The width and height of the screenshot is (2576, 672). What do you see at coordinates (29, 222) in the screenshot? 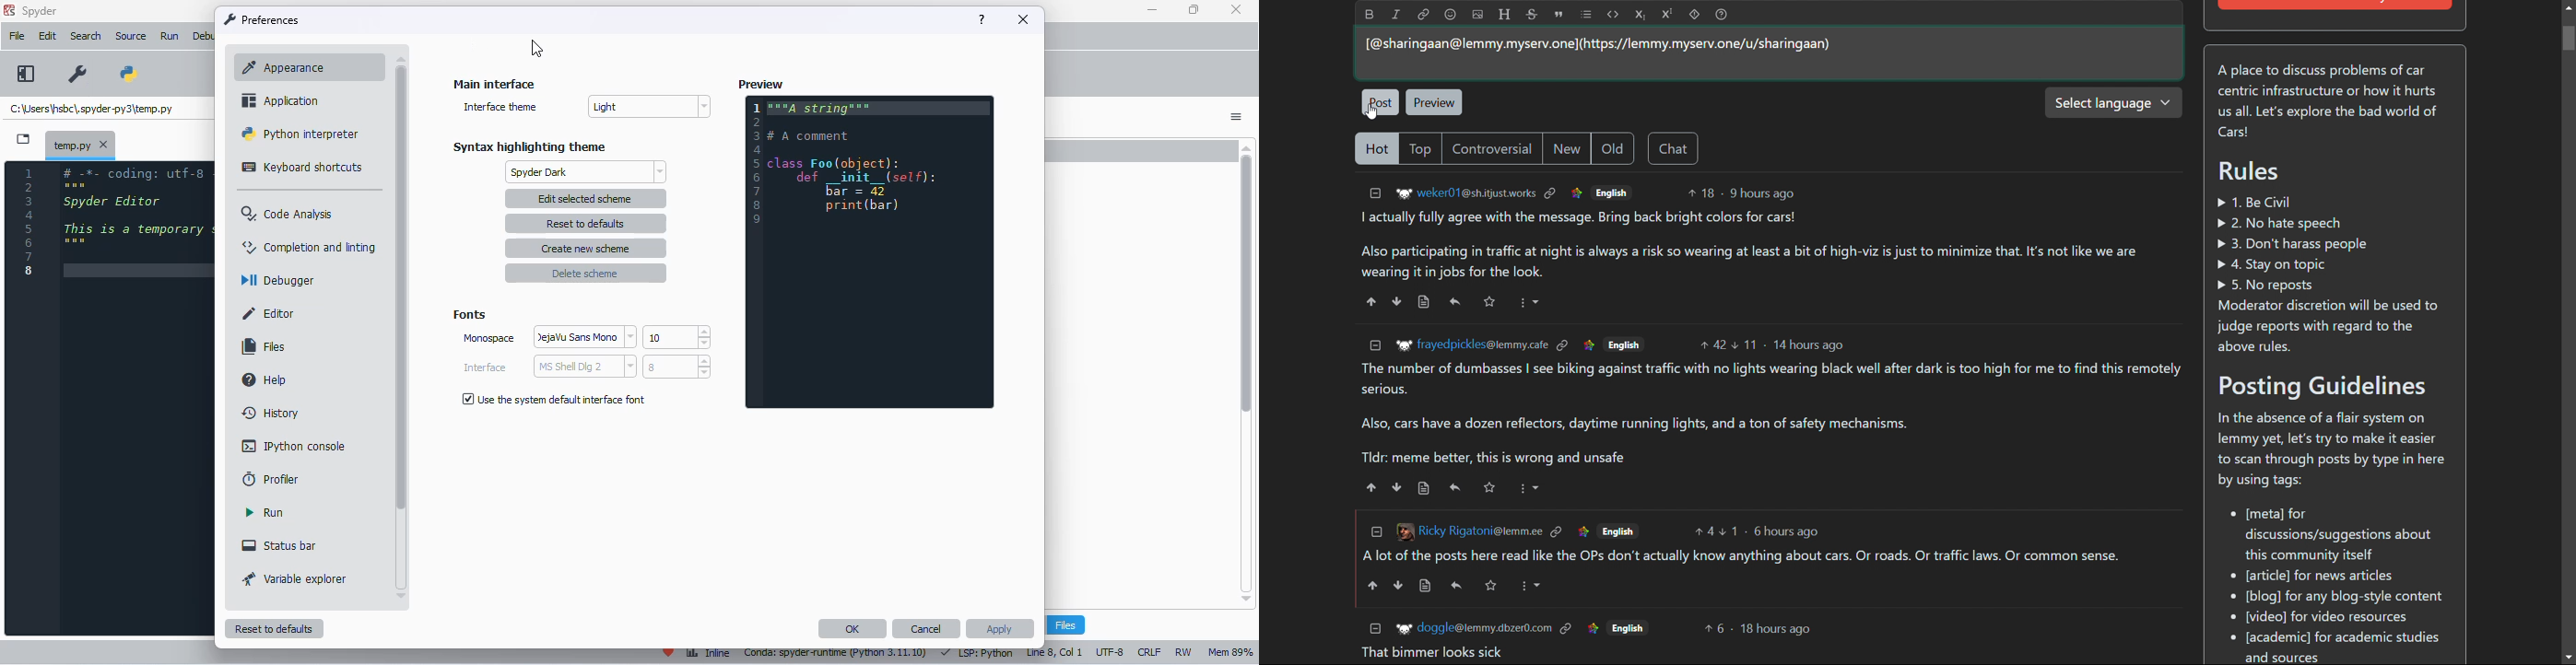
I see `line numbers` at bounding box center [29, 222].